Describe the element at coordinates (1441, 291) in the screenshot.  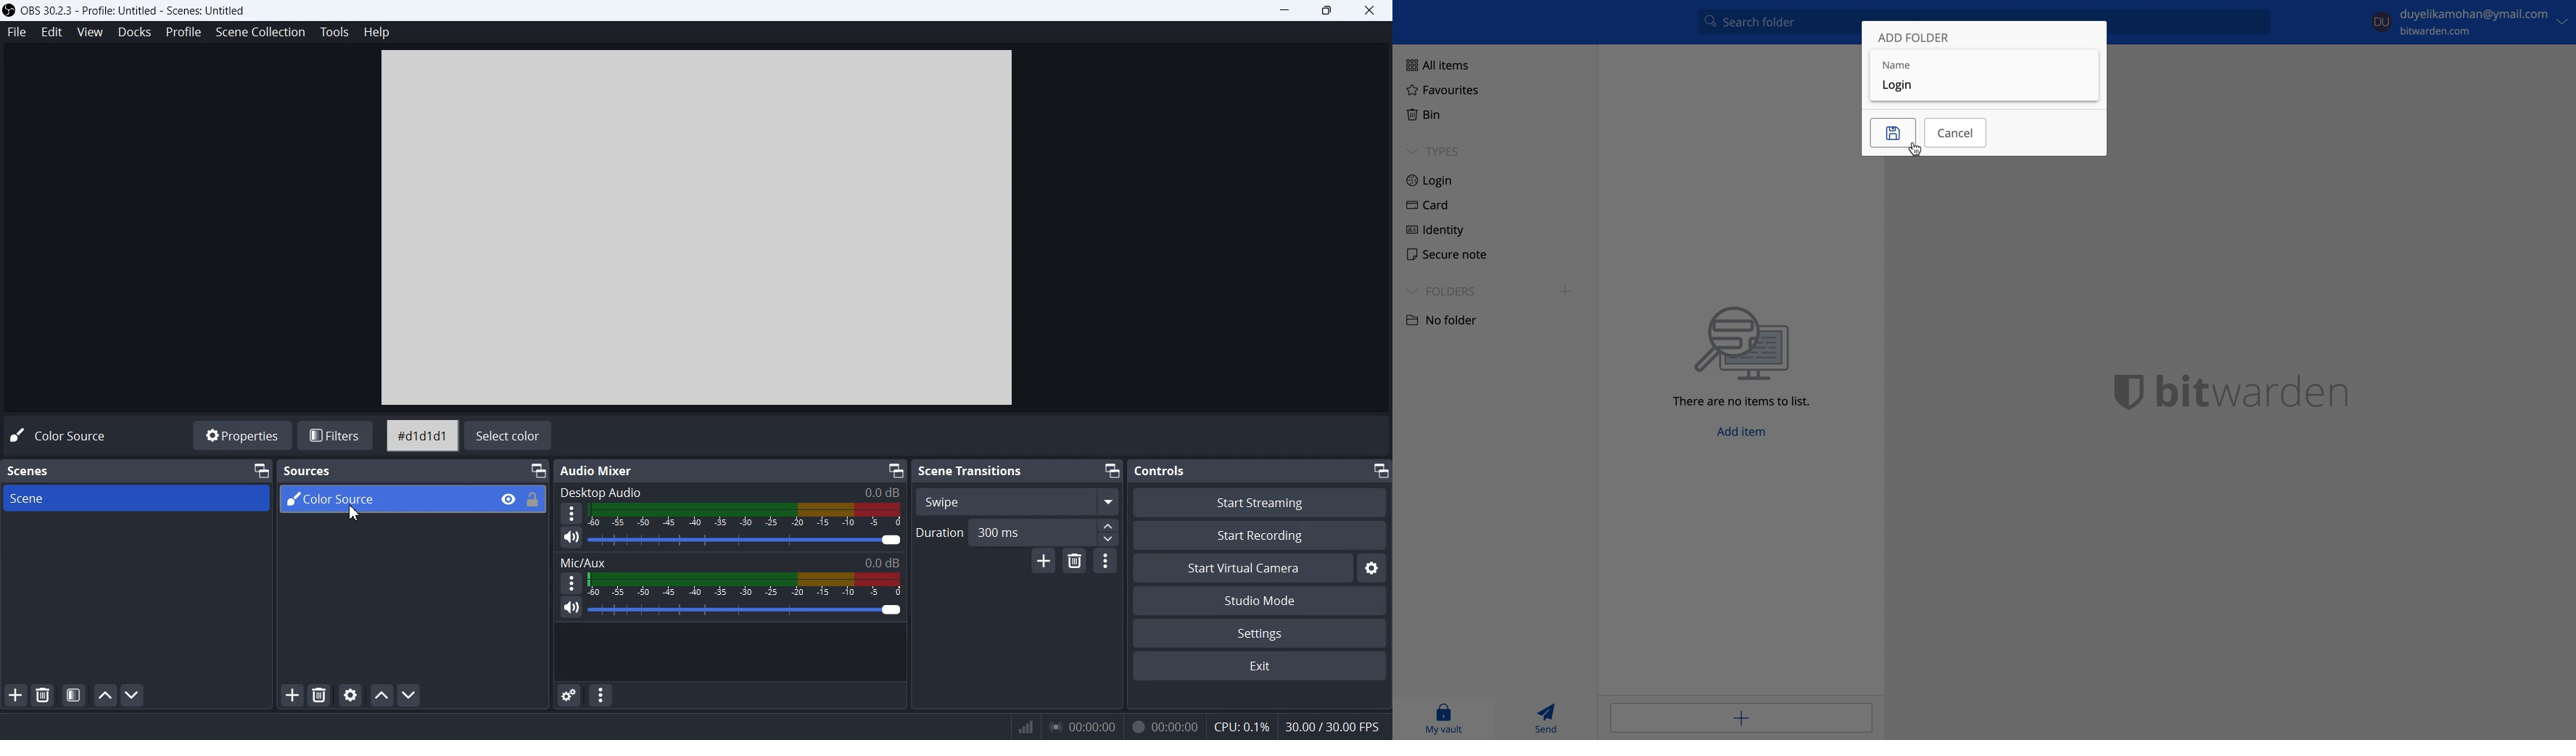
I see `folders` at that location.